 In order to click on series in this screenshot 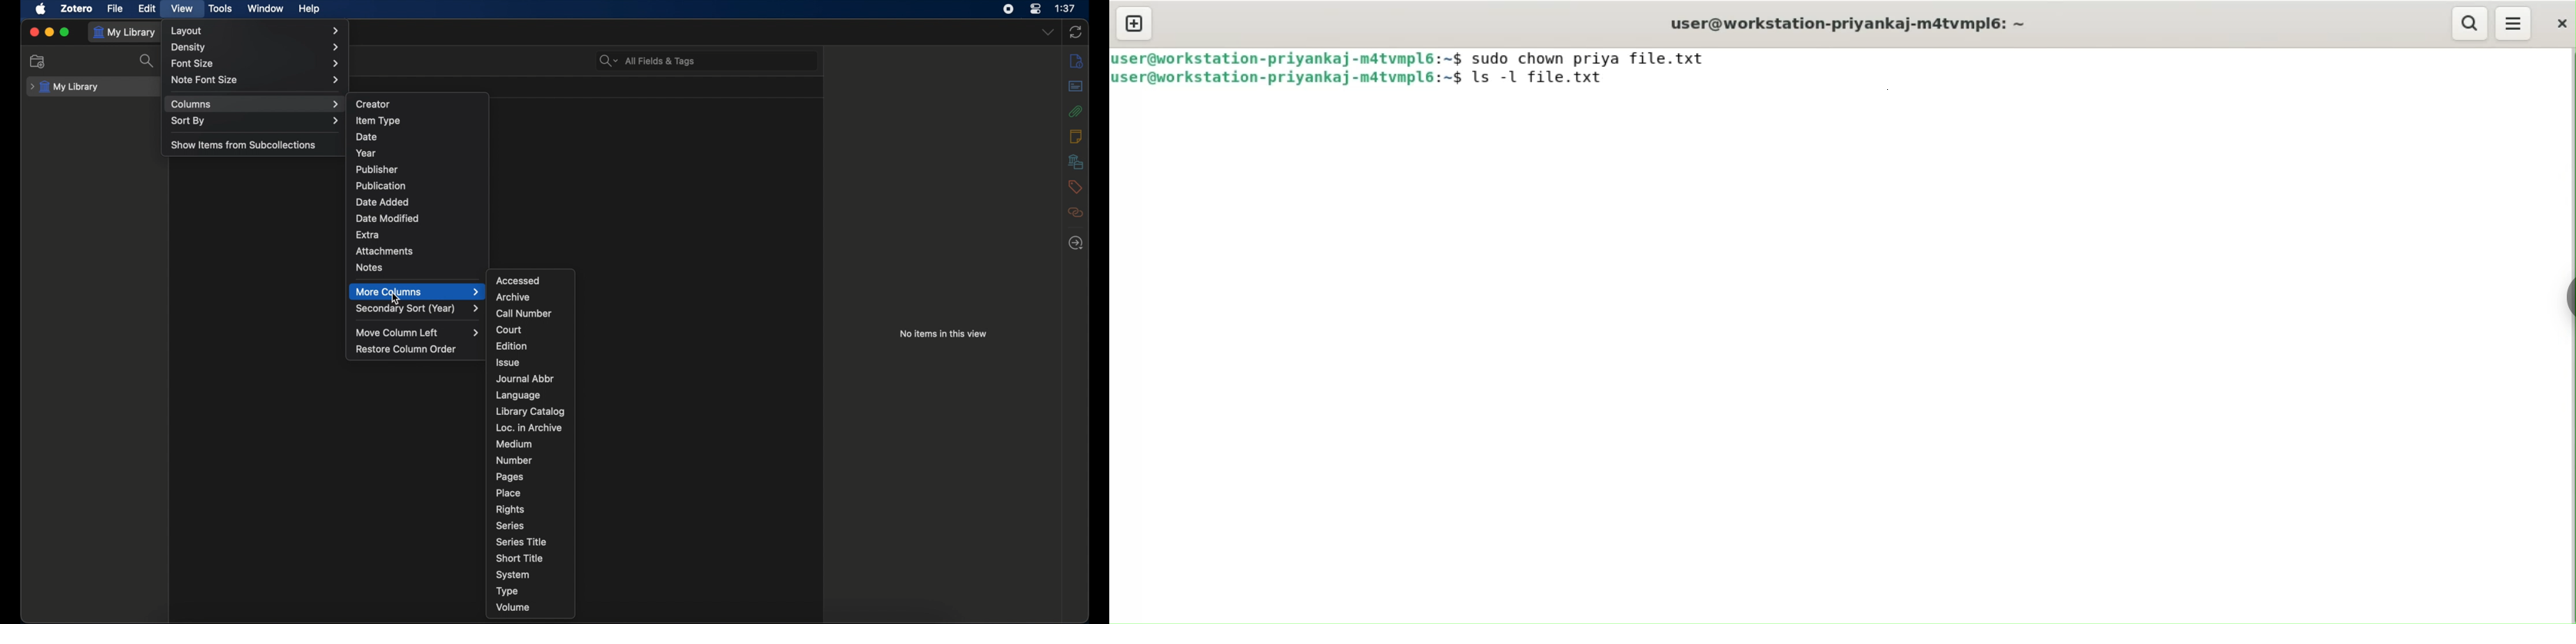, I will do `click(511, 526)`.